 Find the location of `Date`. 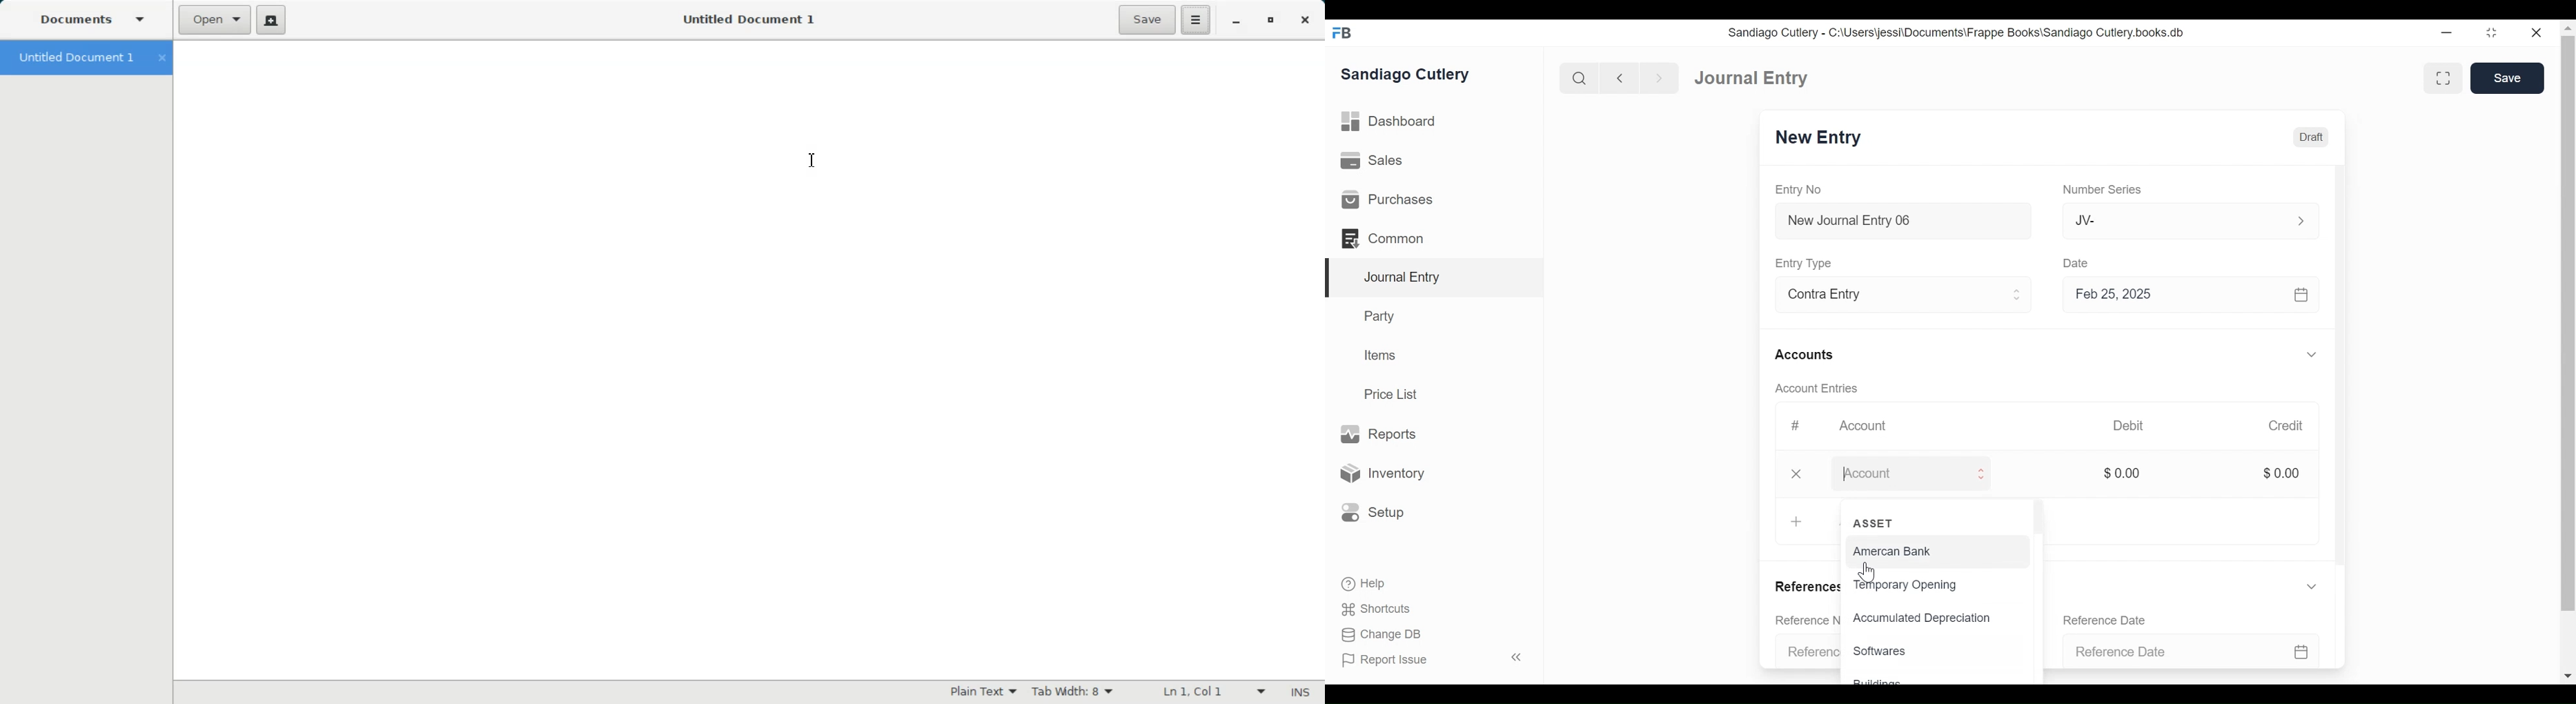

Date is located at coordinates (2082, 261).